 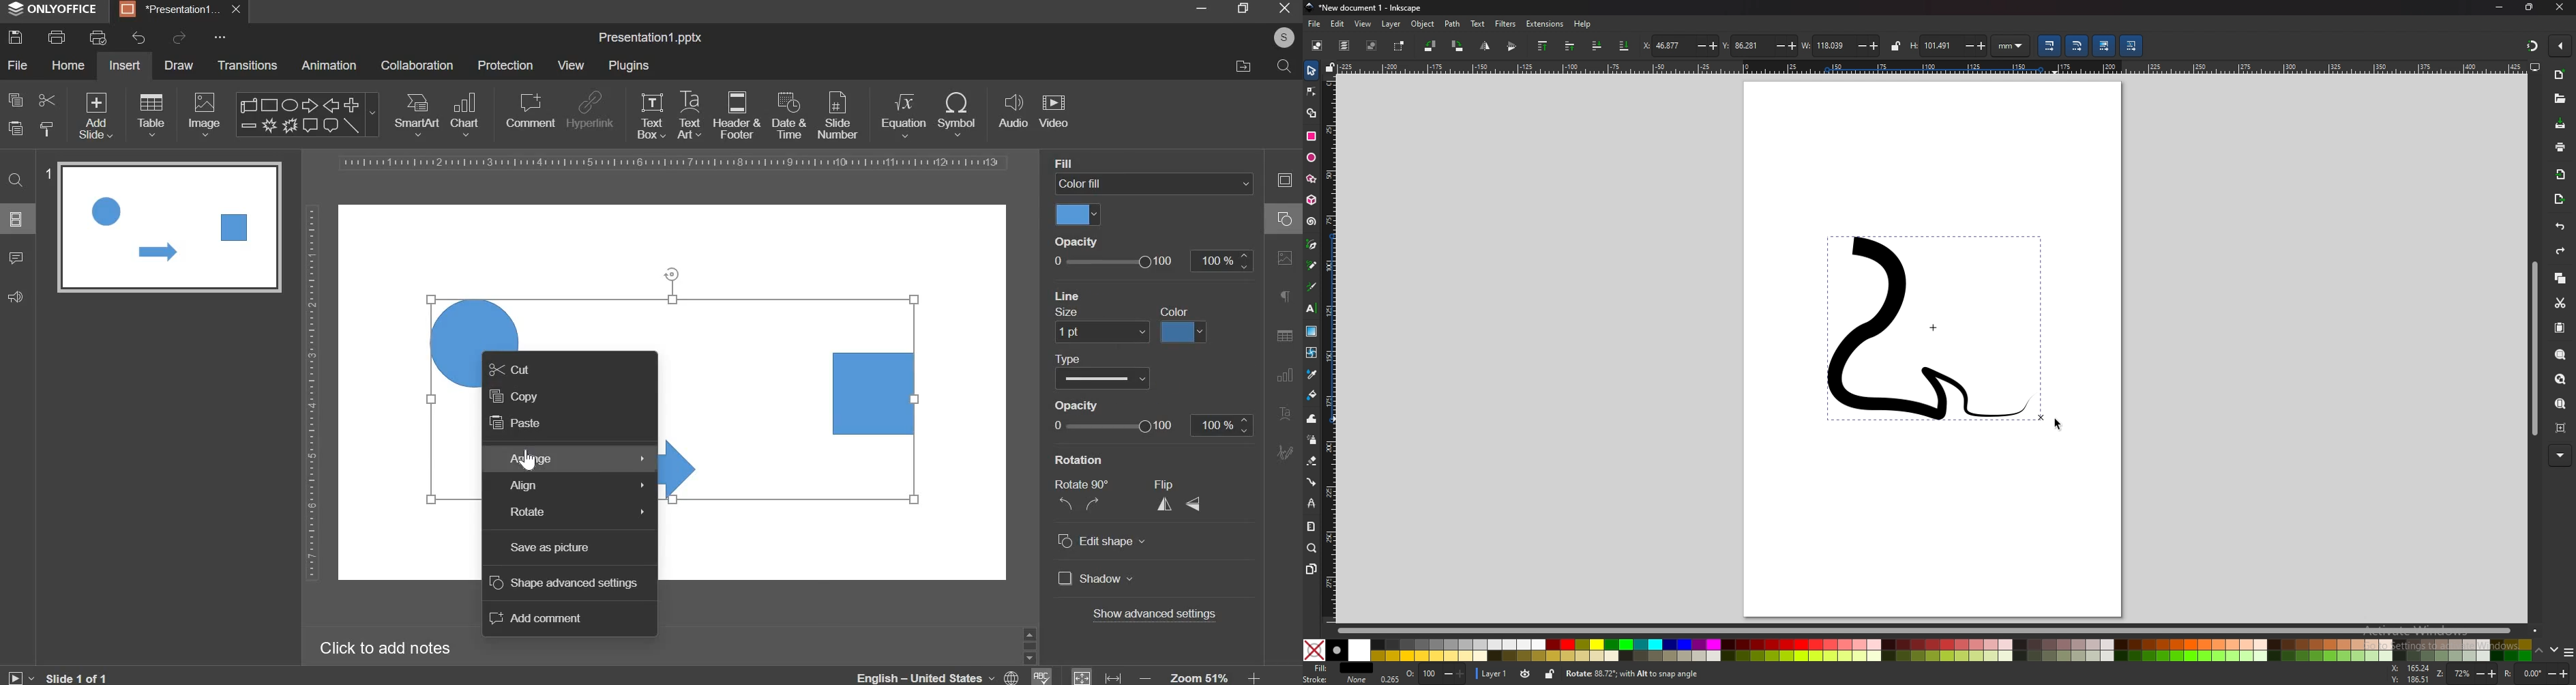 What do you see at coordinates (672, 272) in the screenshot?
I see `rotate` at bounding box center [672, 272].